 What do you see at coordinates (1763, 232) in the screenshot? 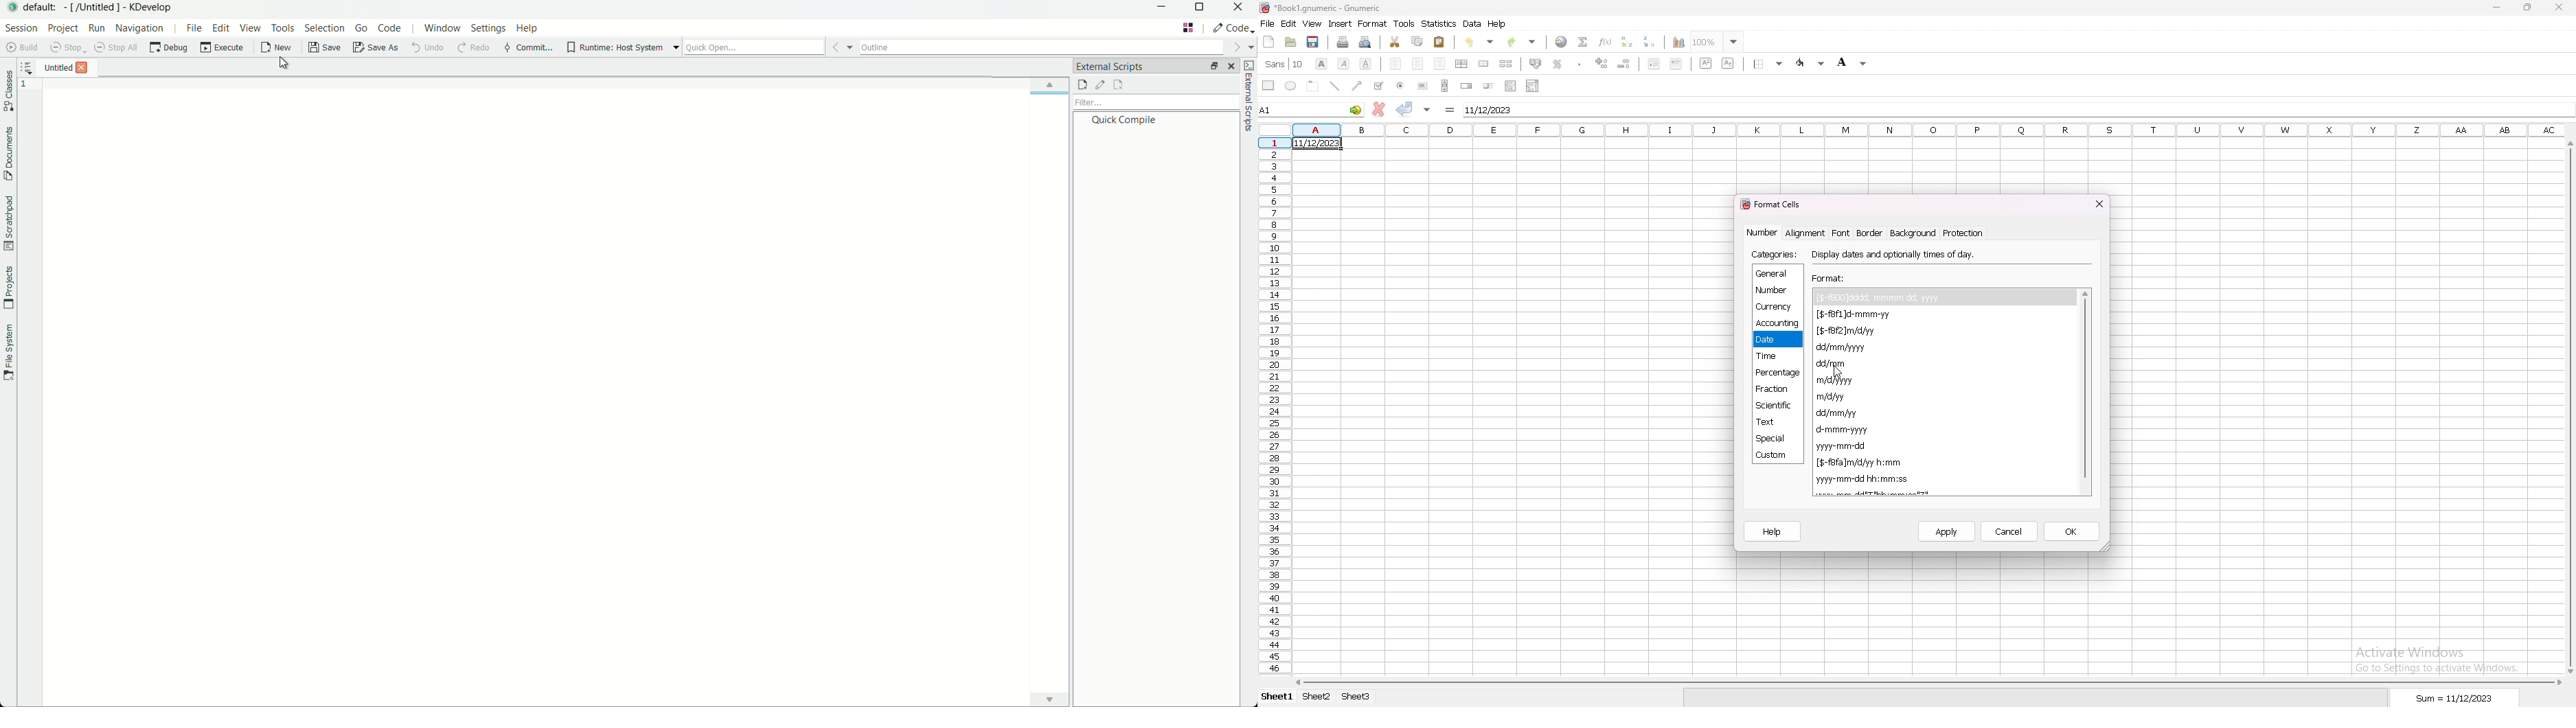
I see `number` at bounding box center [1763, 232].